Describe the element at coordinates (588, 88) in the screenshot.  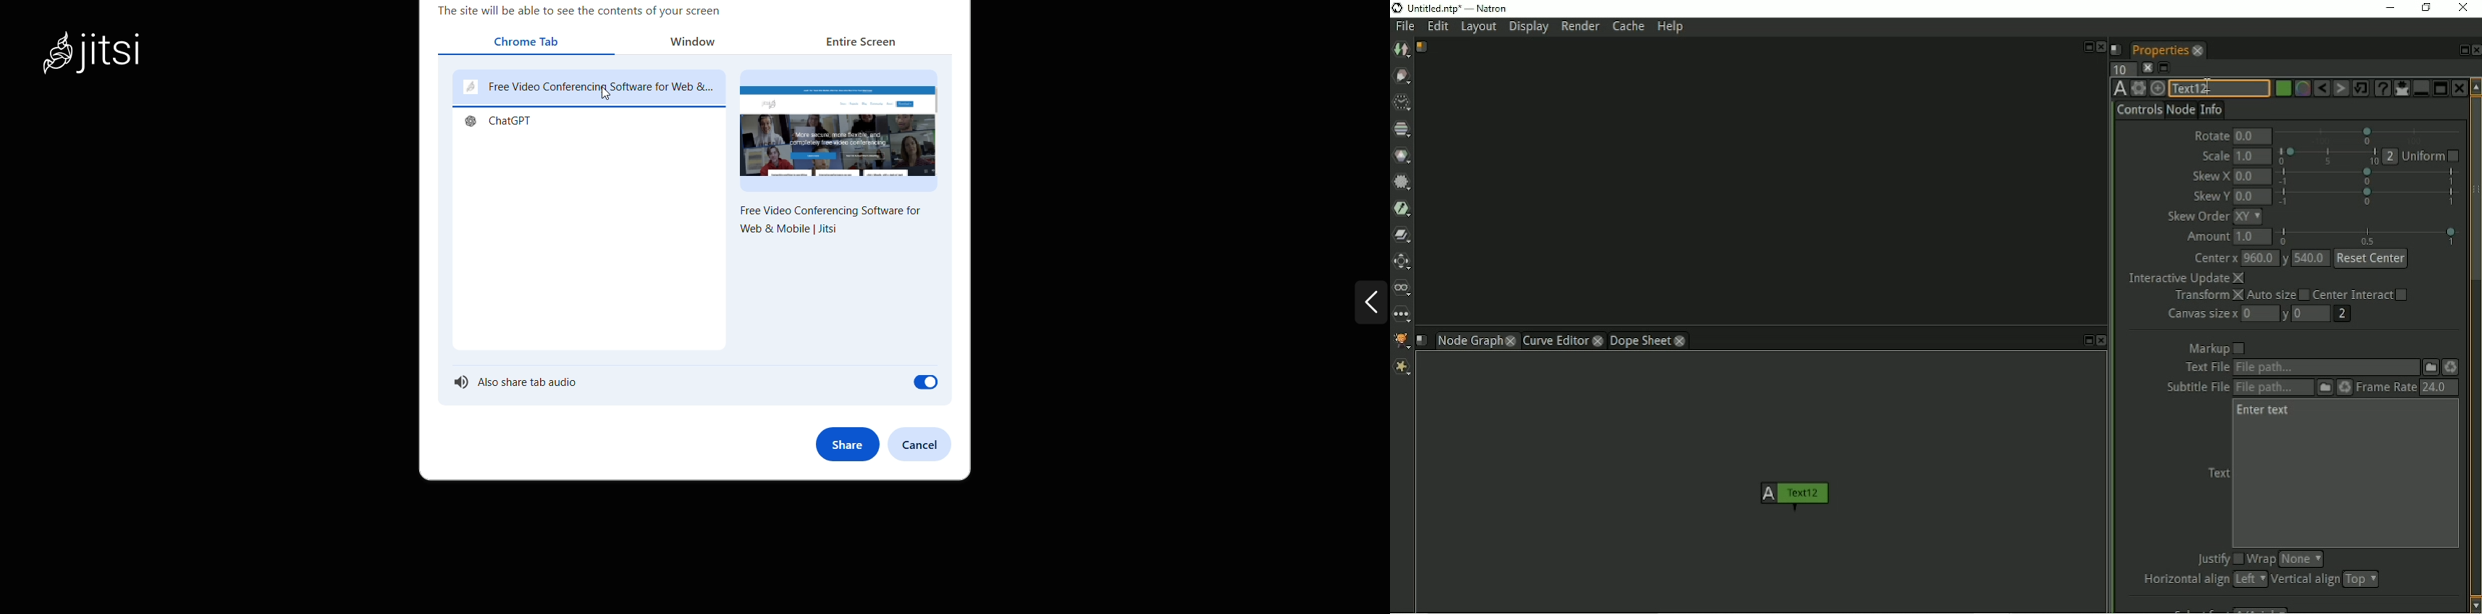
I see `Free Video Conferencing Software for Web &...` at that location.